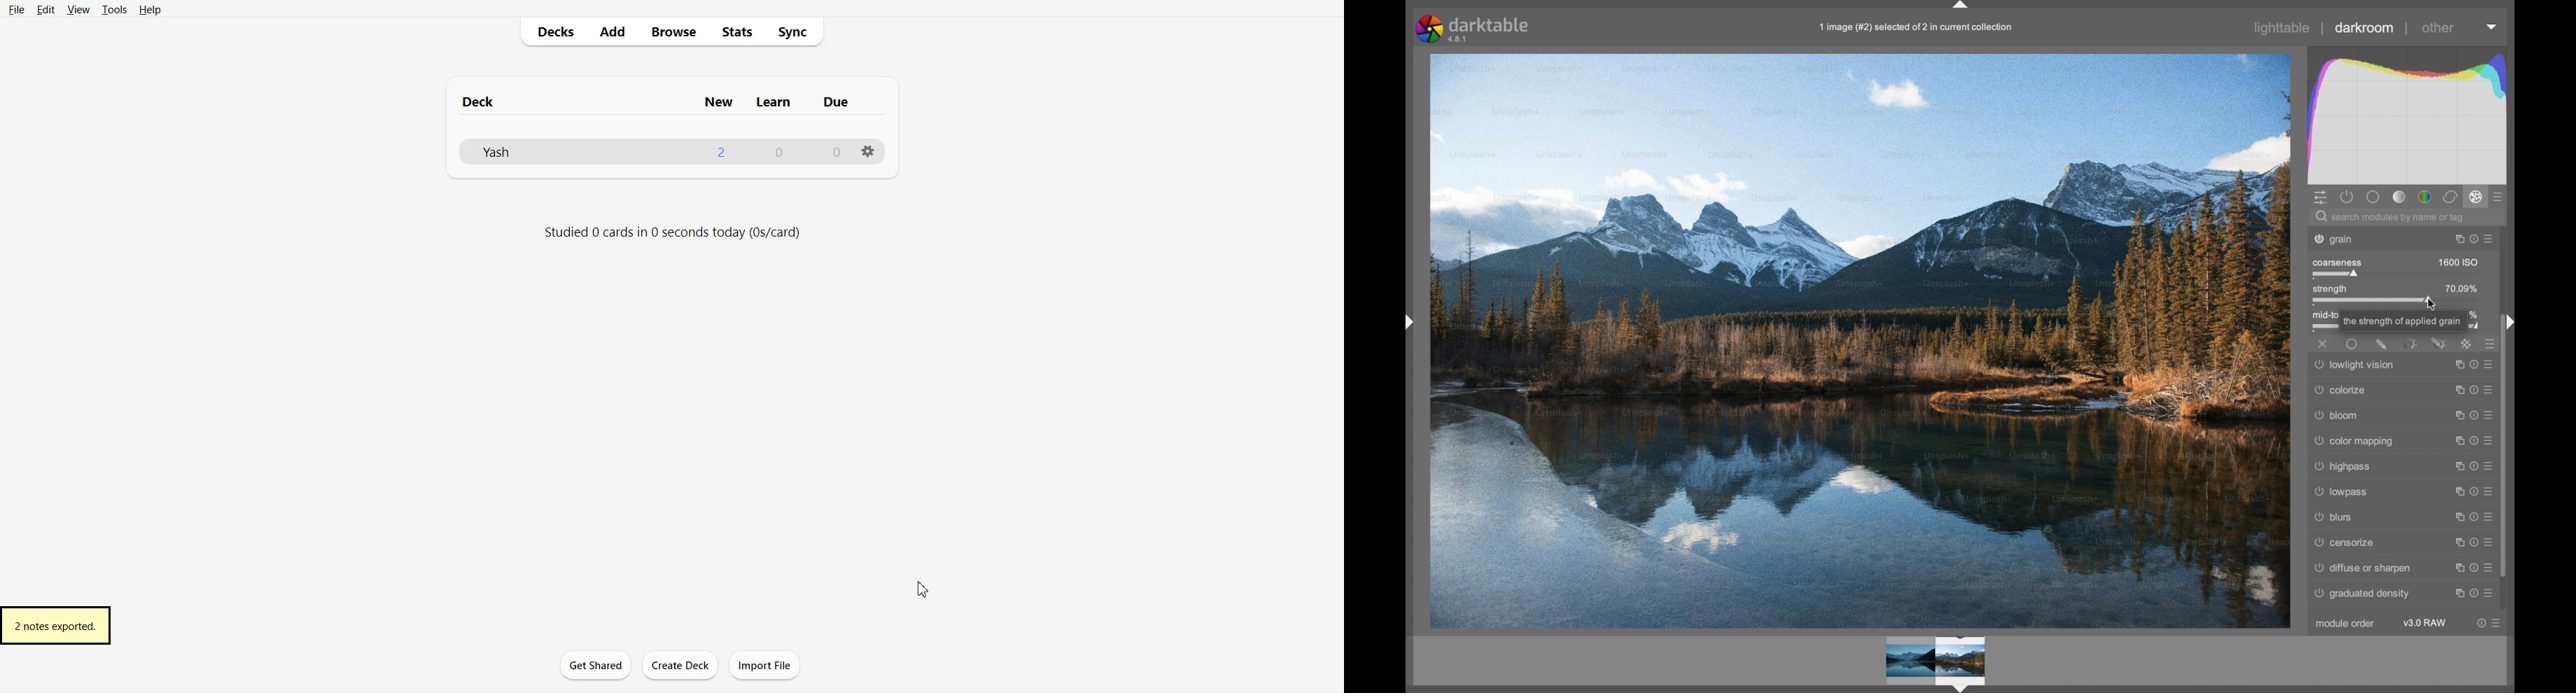 The image size is (2576, 700). Describe the element at coordinates (2493, 517) in the screenshot. I see `presets` at that location.